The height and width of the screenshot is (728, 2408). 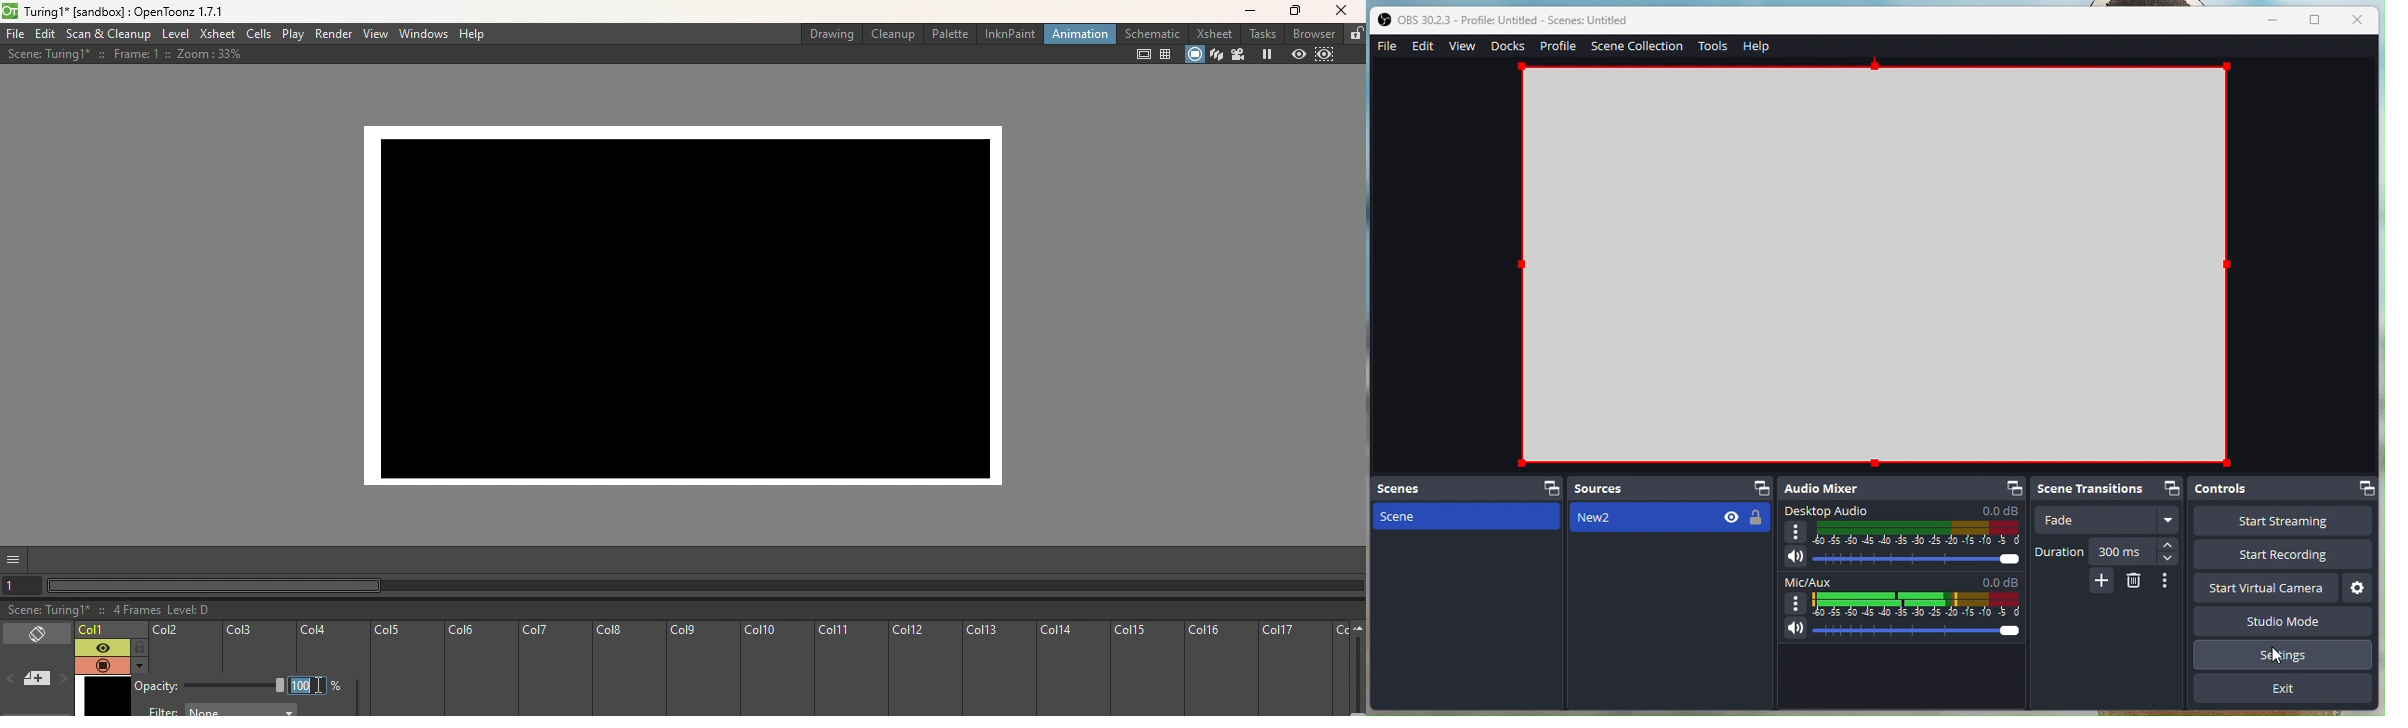 I want to click on Audio level slider, so click(x=1918, y=560).